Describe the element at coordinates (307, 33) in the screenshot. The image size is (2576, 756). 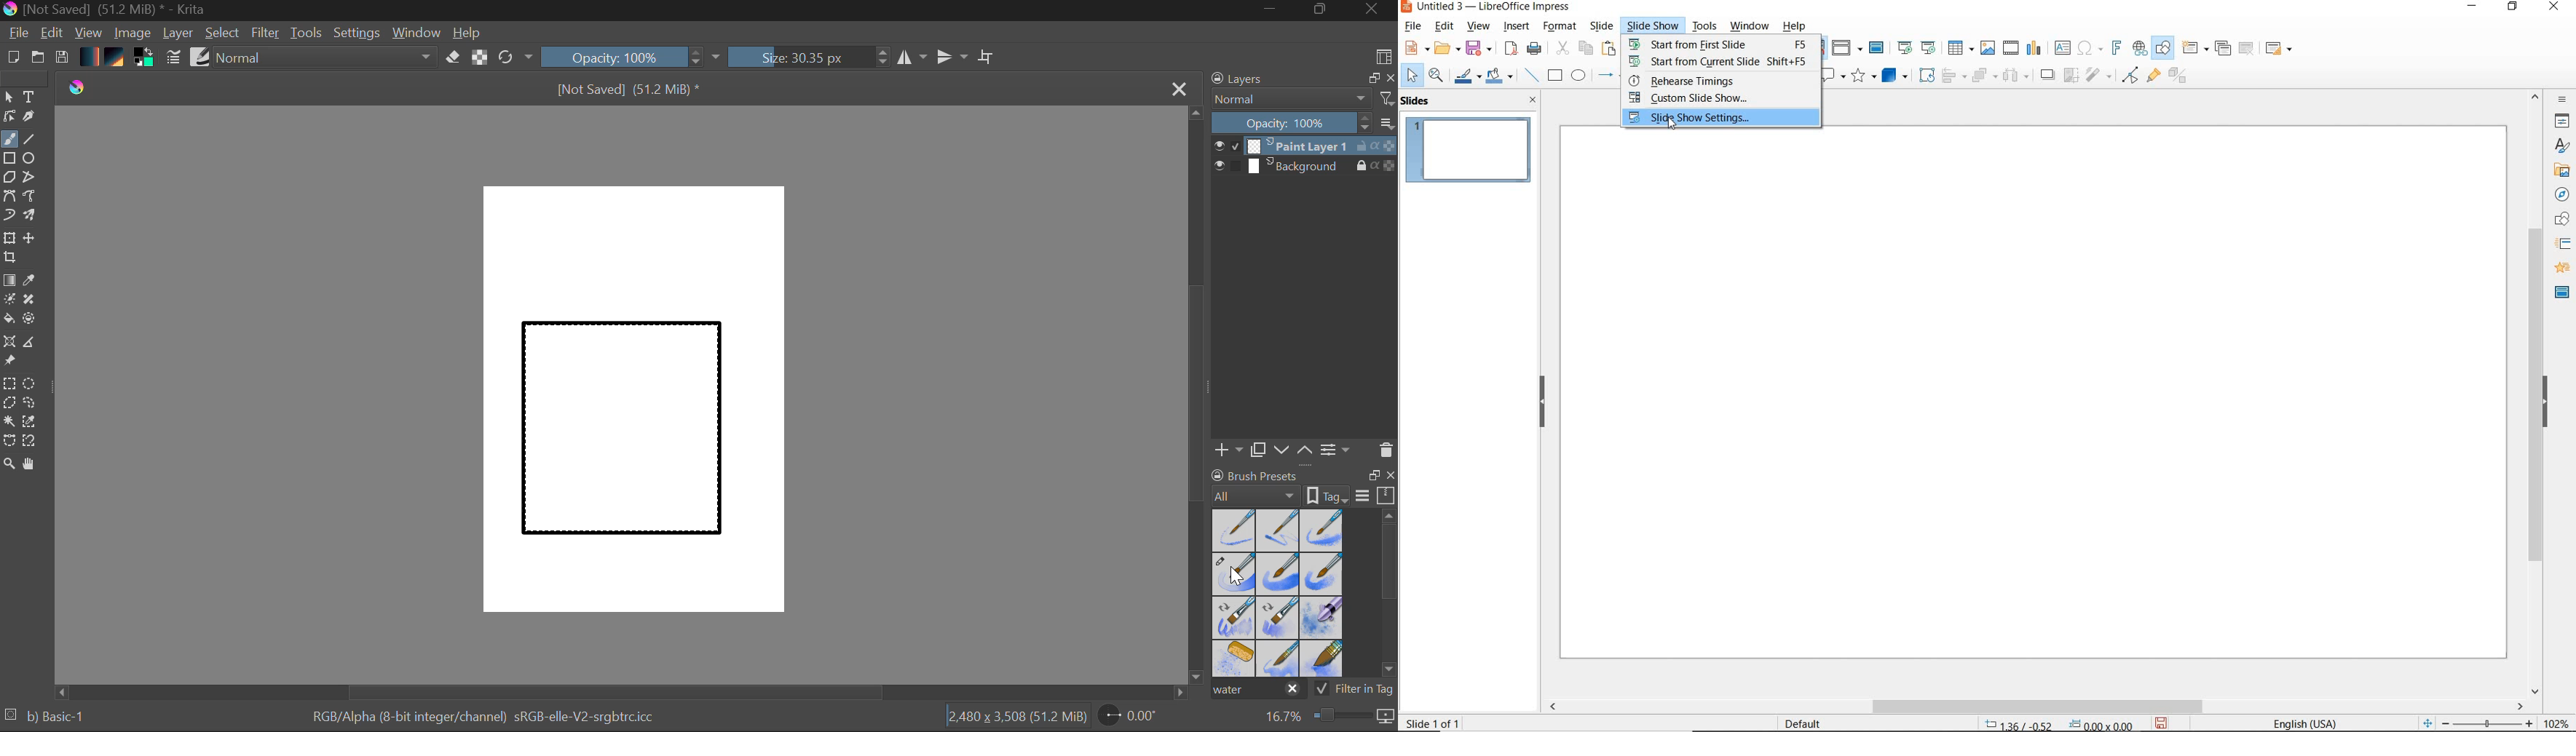
I see `Tools` at that location.